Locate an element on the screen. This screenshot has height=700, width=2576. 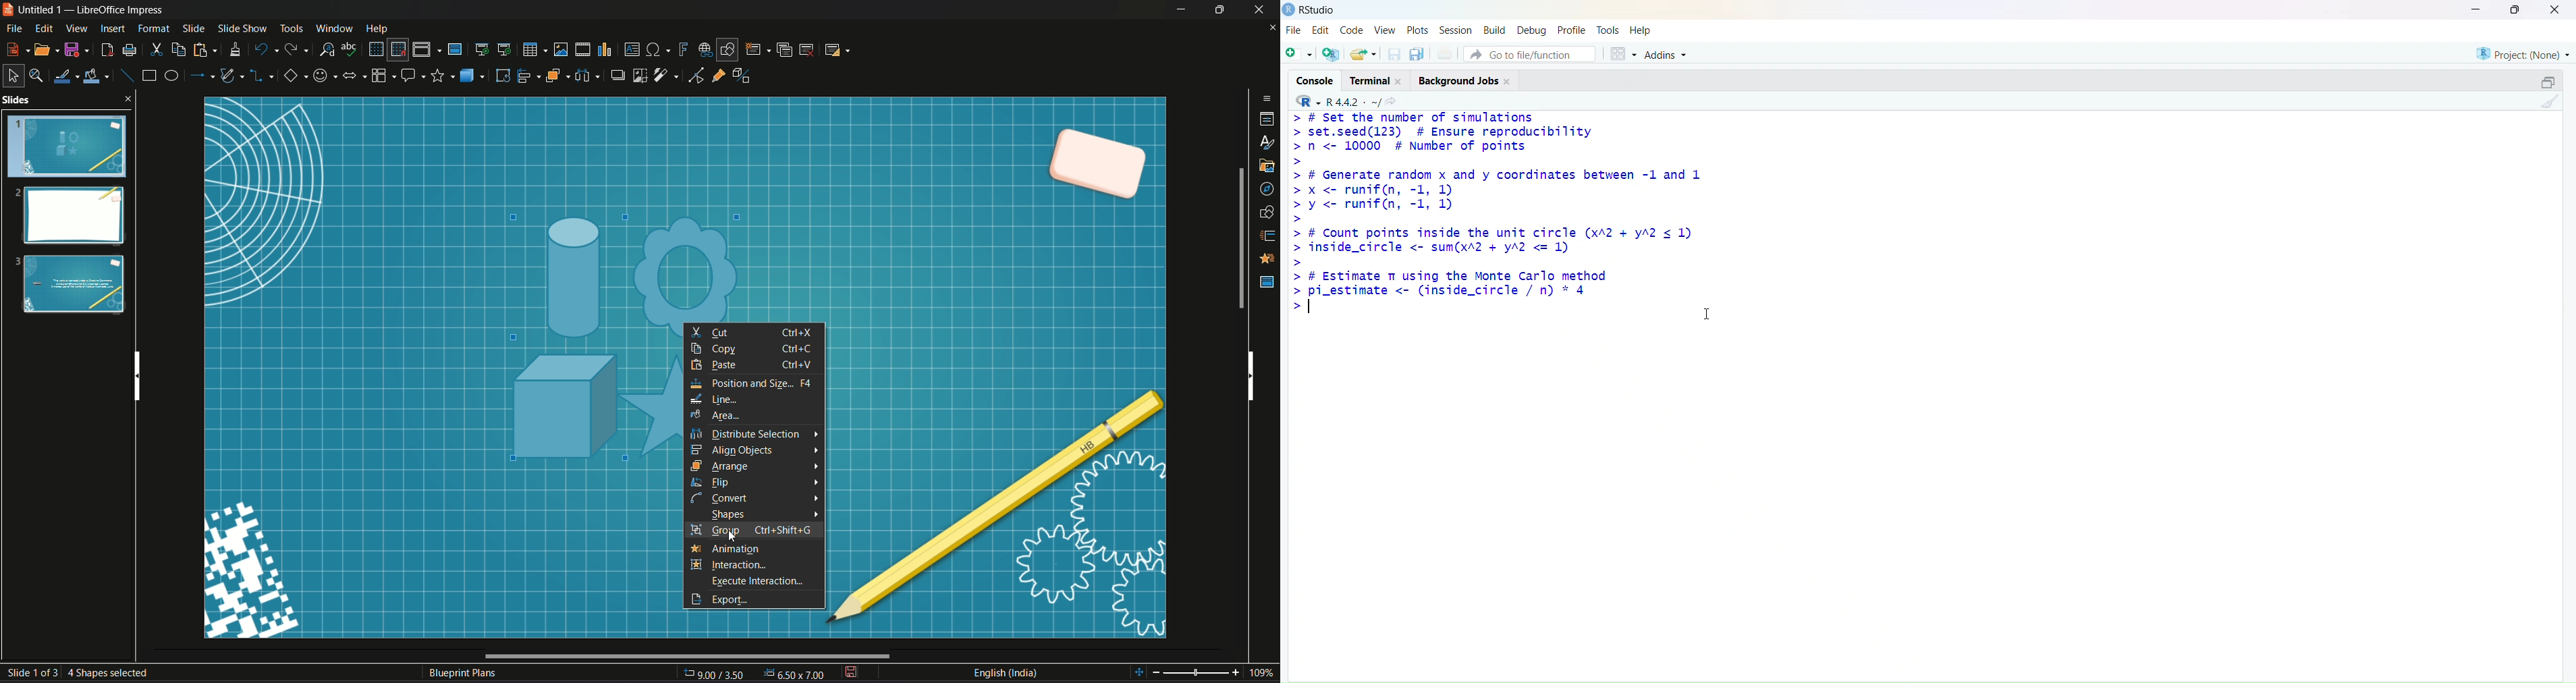
Project (Note) is located at coordinates (2518, 54).